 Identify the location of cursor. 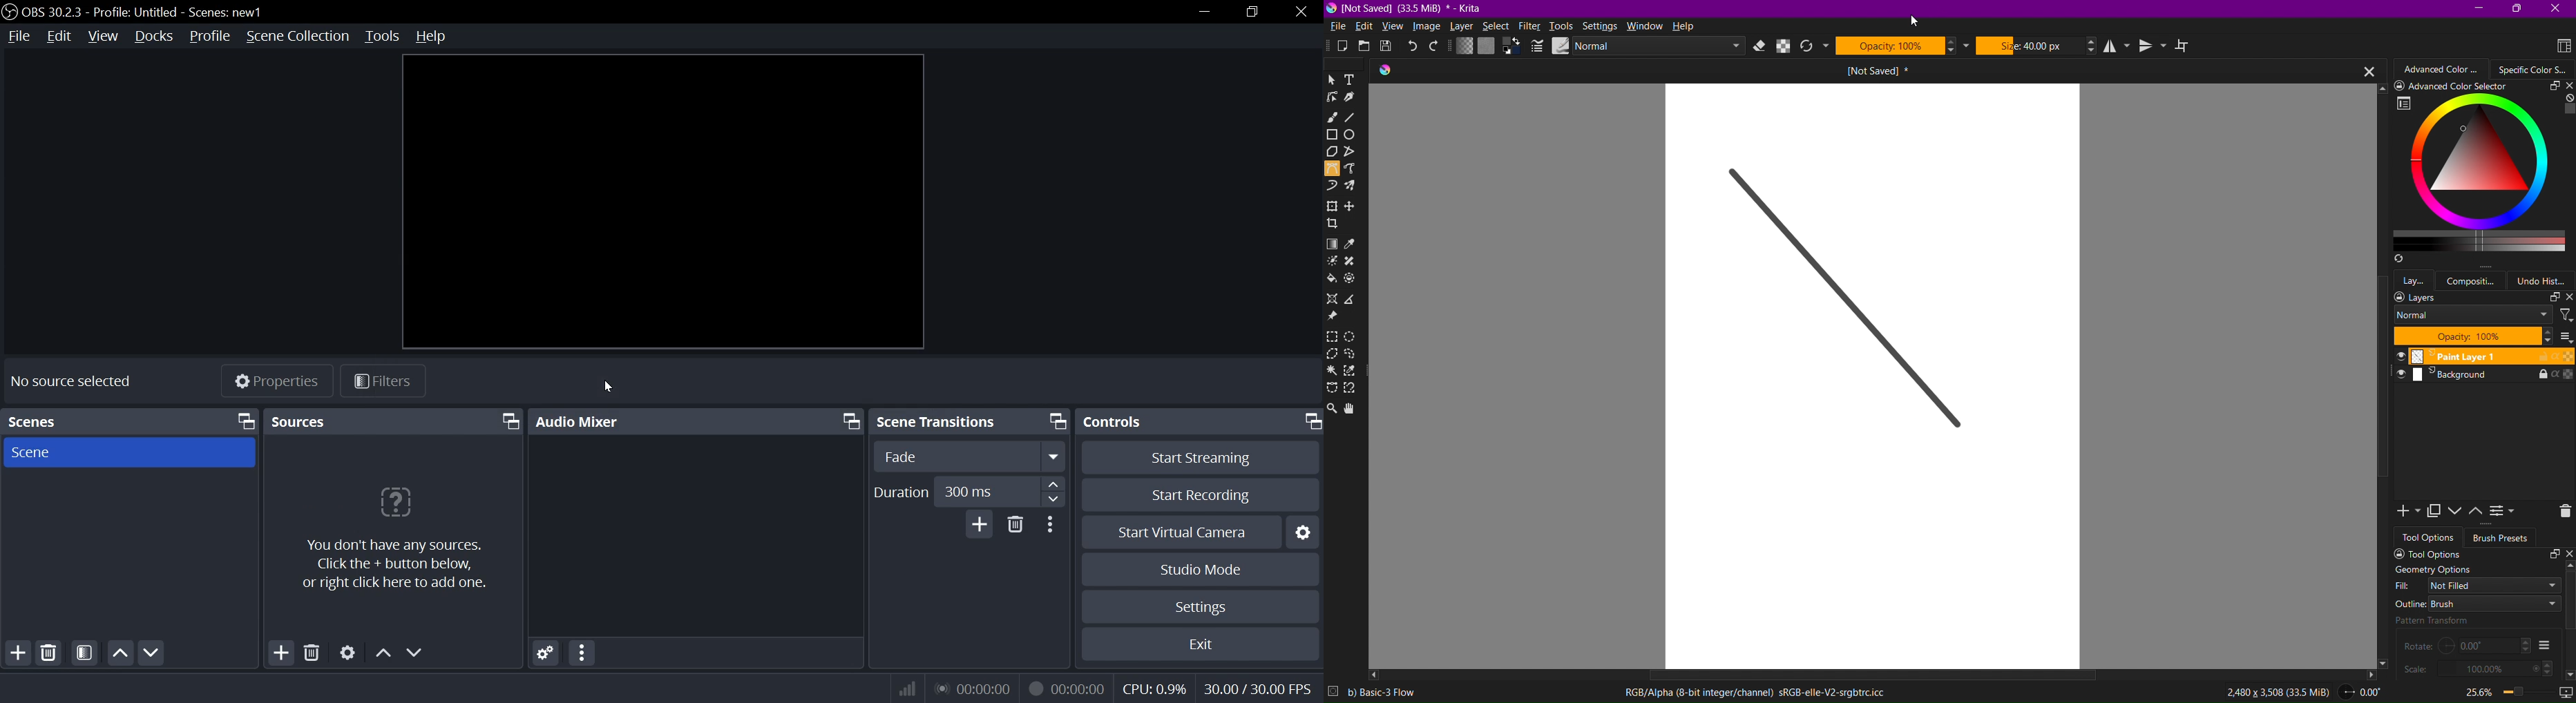
(608, 387).